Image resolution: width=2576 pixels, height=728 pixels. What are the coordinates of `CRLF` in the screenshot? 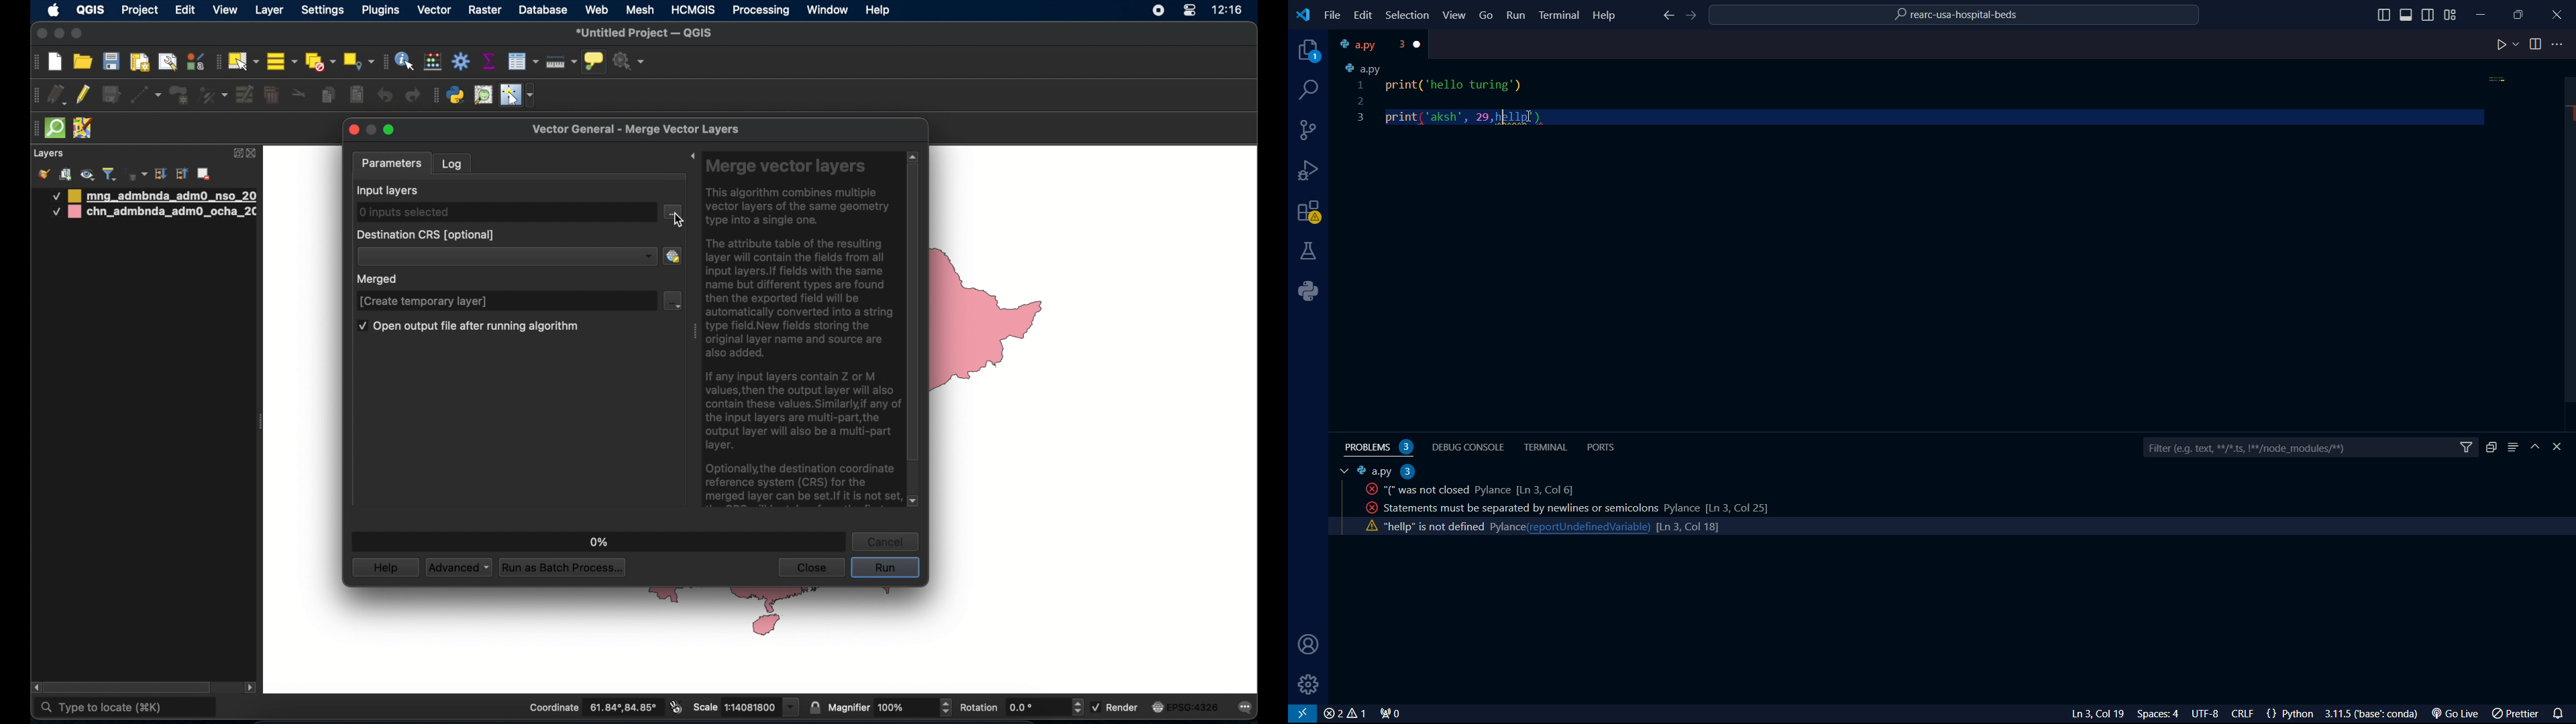 It's located at (2245, 715).